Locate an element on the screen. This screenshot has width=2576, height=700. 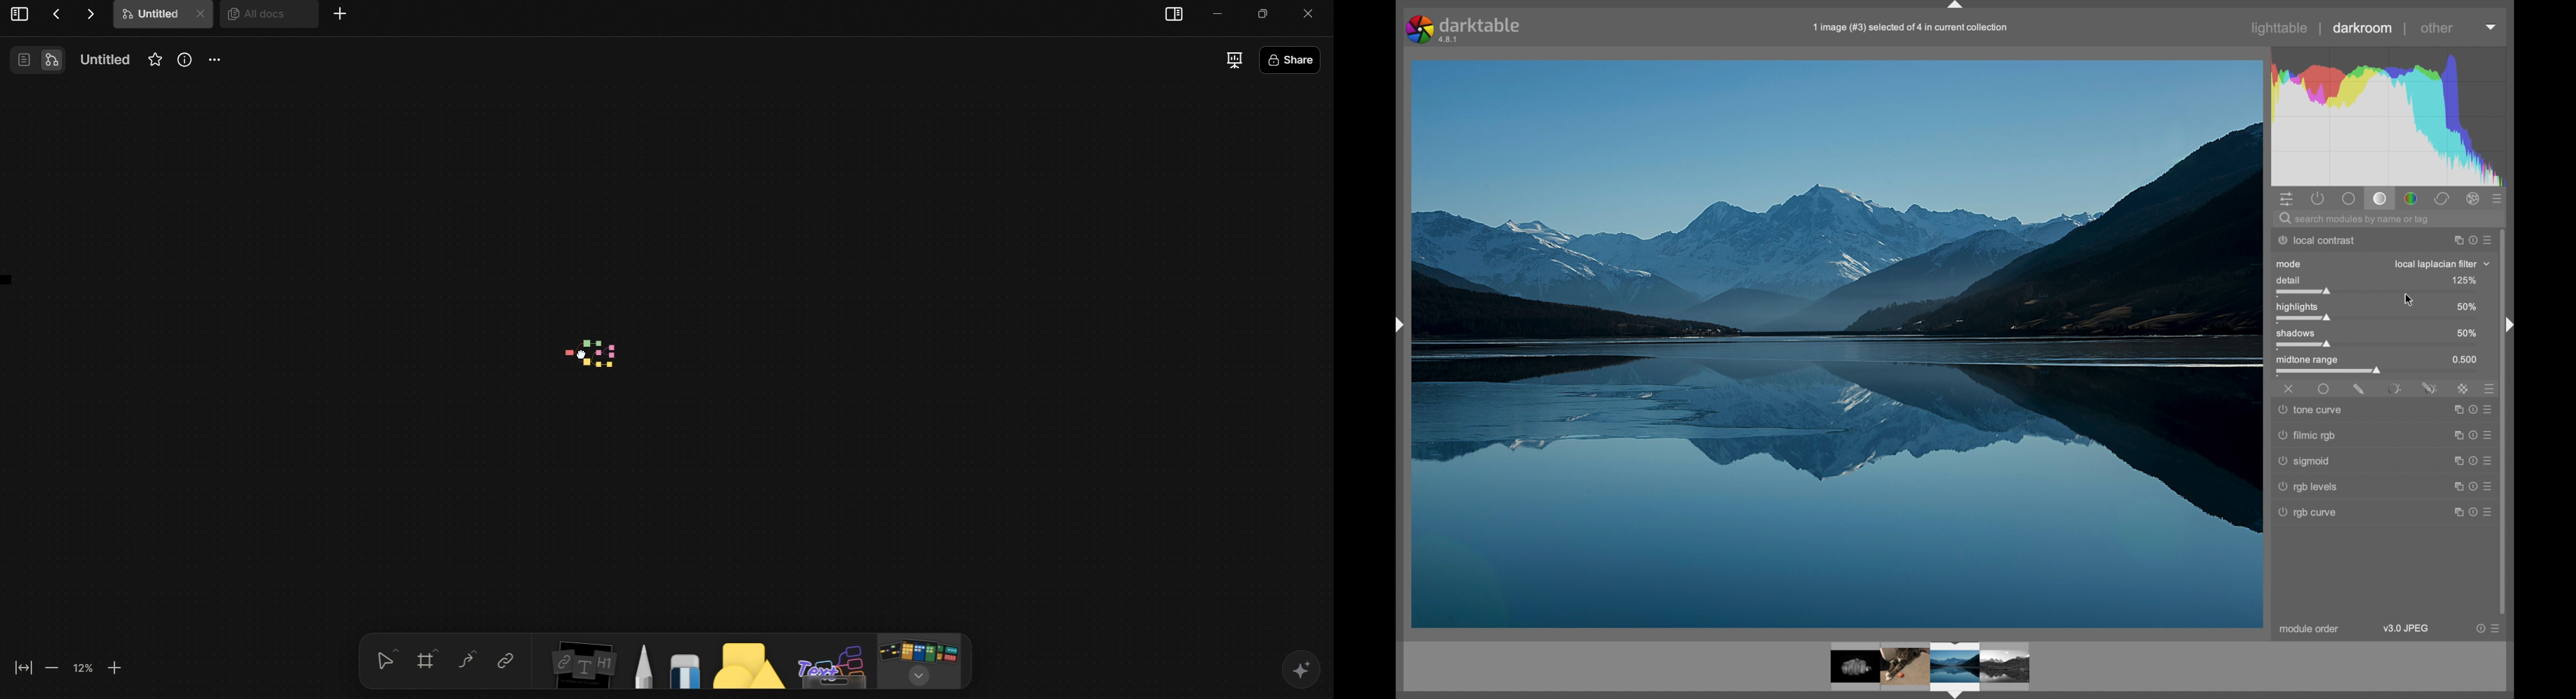
View is located at coordinates (35, 59).